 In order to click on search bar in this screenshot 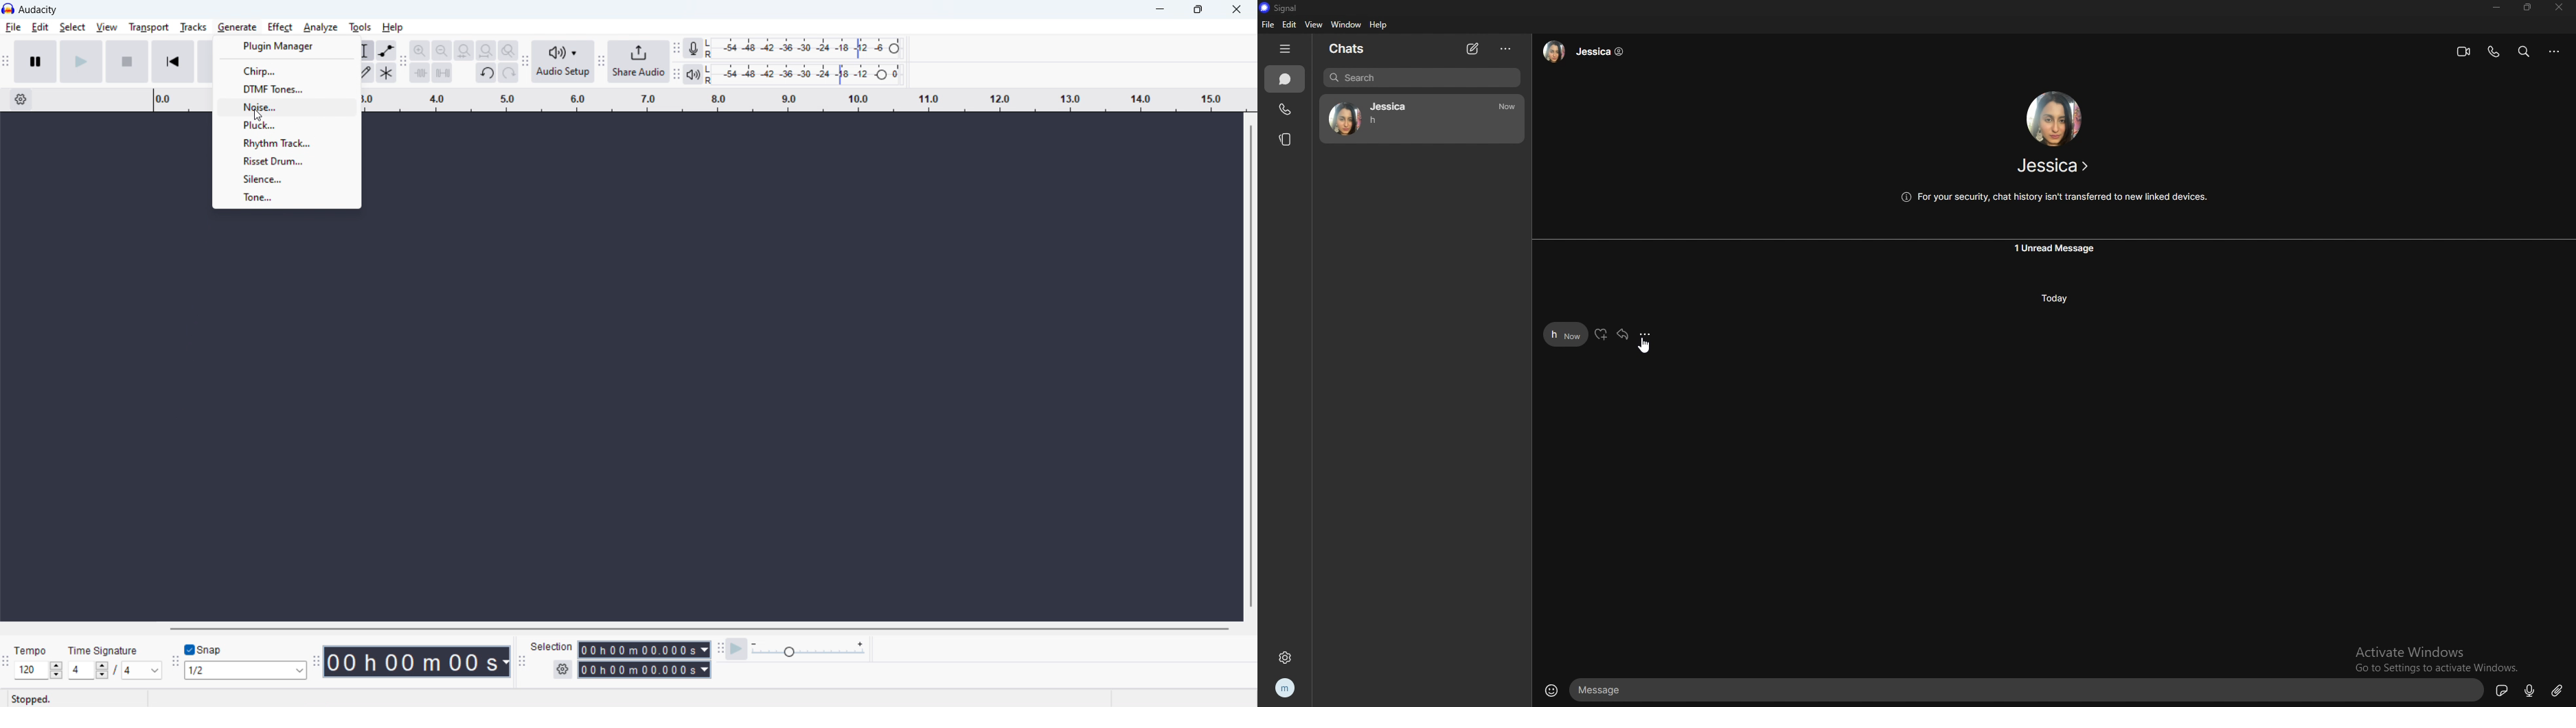, I will do `click(1422, 78)`.